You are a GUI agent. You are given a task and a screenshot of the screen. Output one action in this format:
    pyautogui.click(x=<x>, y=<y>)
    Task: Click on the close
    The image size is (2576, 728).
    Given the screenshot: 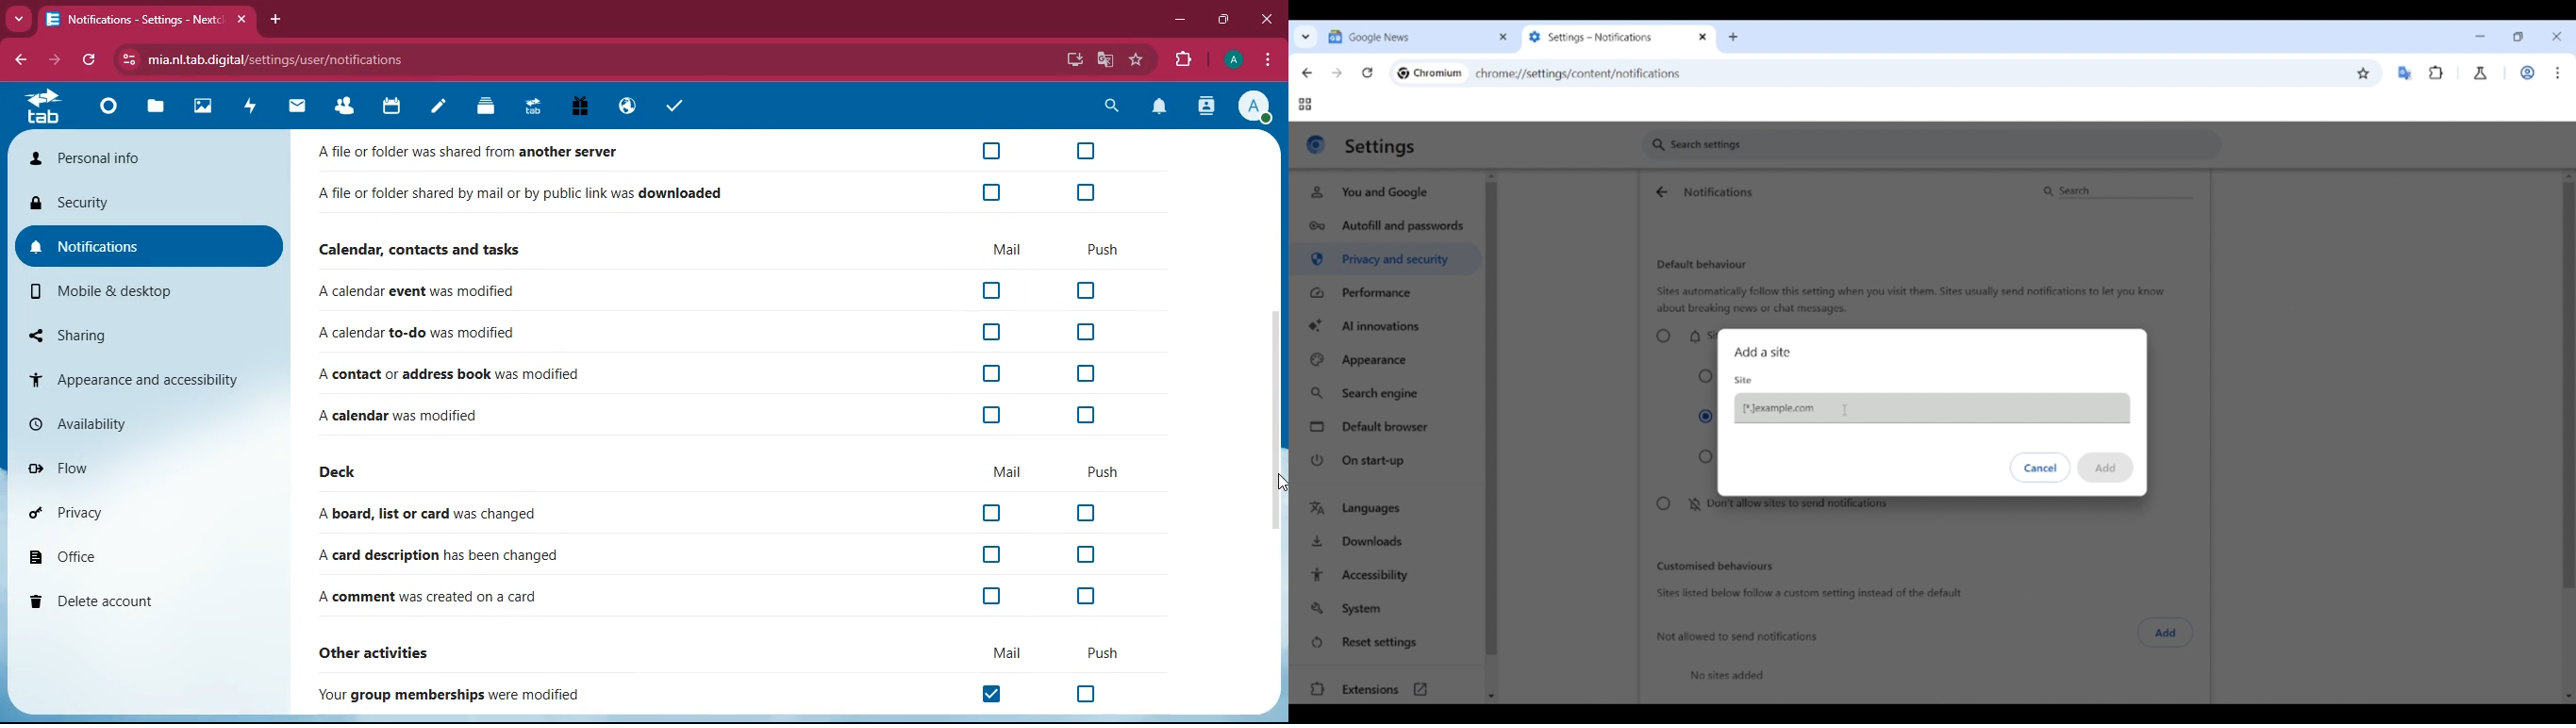 What is the action you would take?
    pyautogui.click(x=1264, y=20)
    